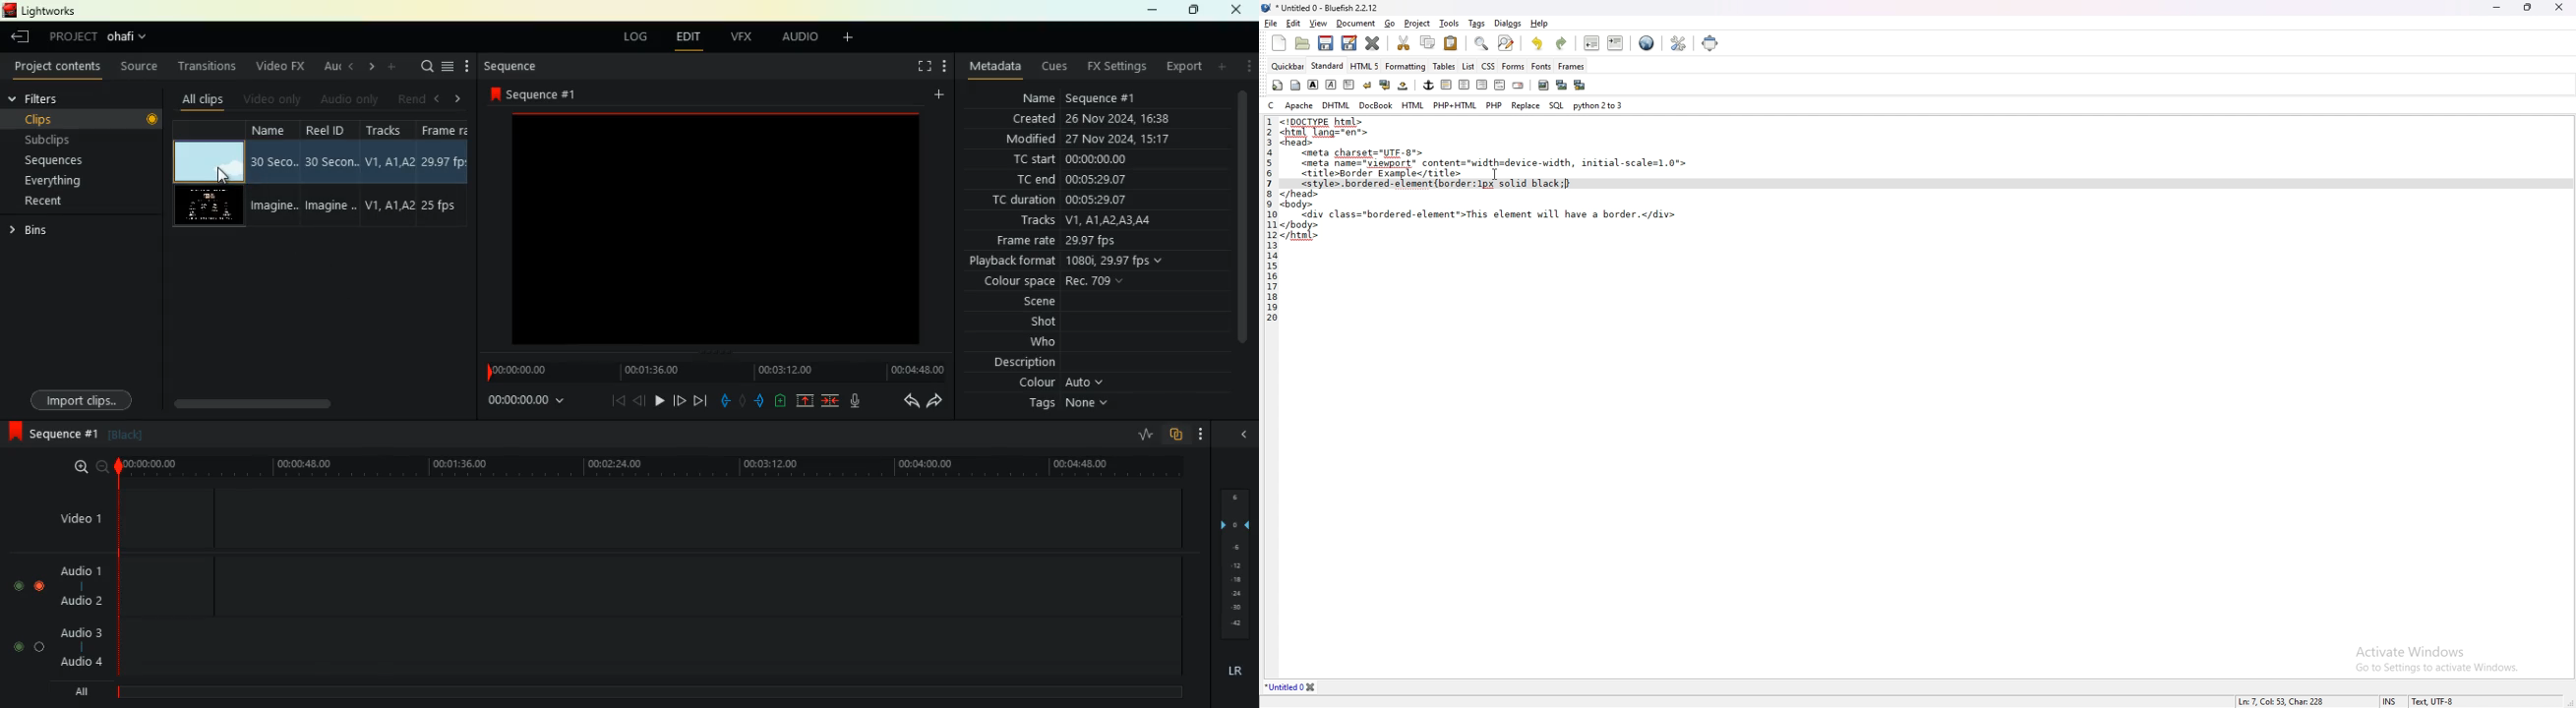 The image size is (2576, 728). What do you see at coordinates (1419, 24) in the screenshot?
I see `project` at bounding box center [1419, 24].